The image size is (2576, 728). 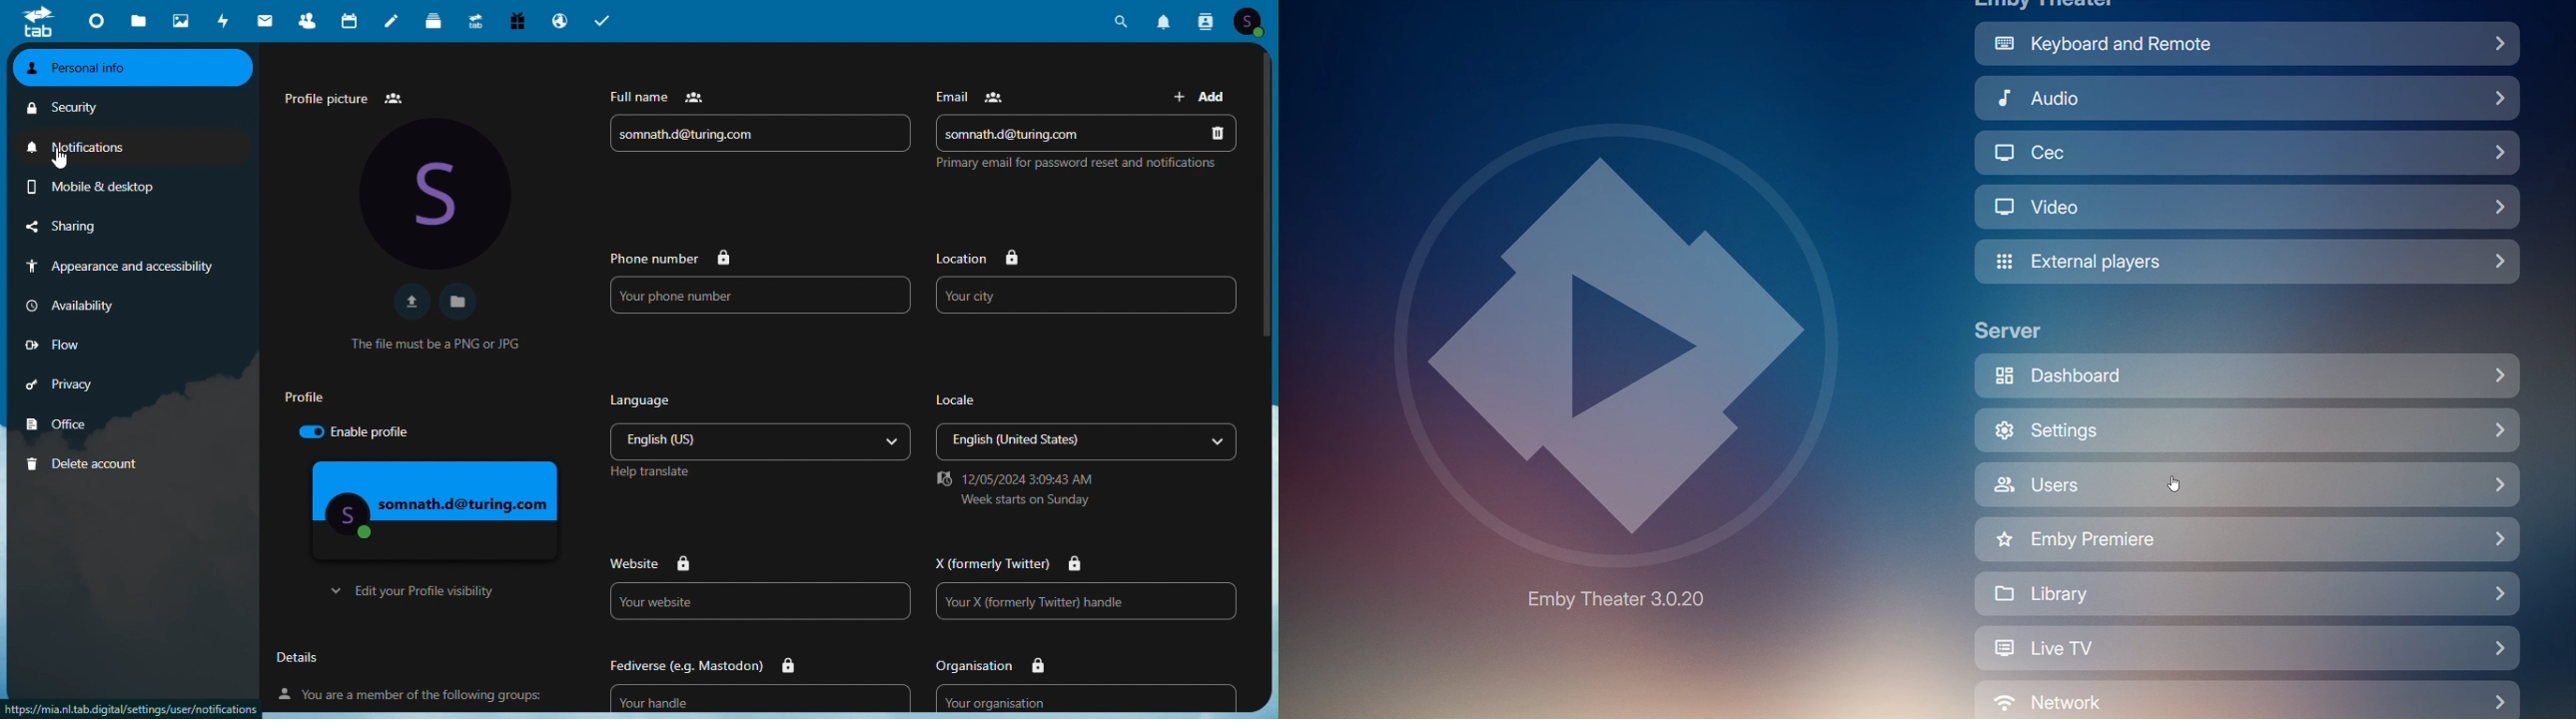 I want to click on Email hosting, so click(x=561, y=19).